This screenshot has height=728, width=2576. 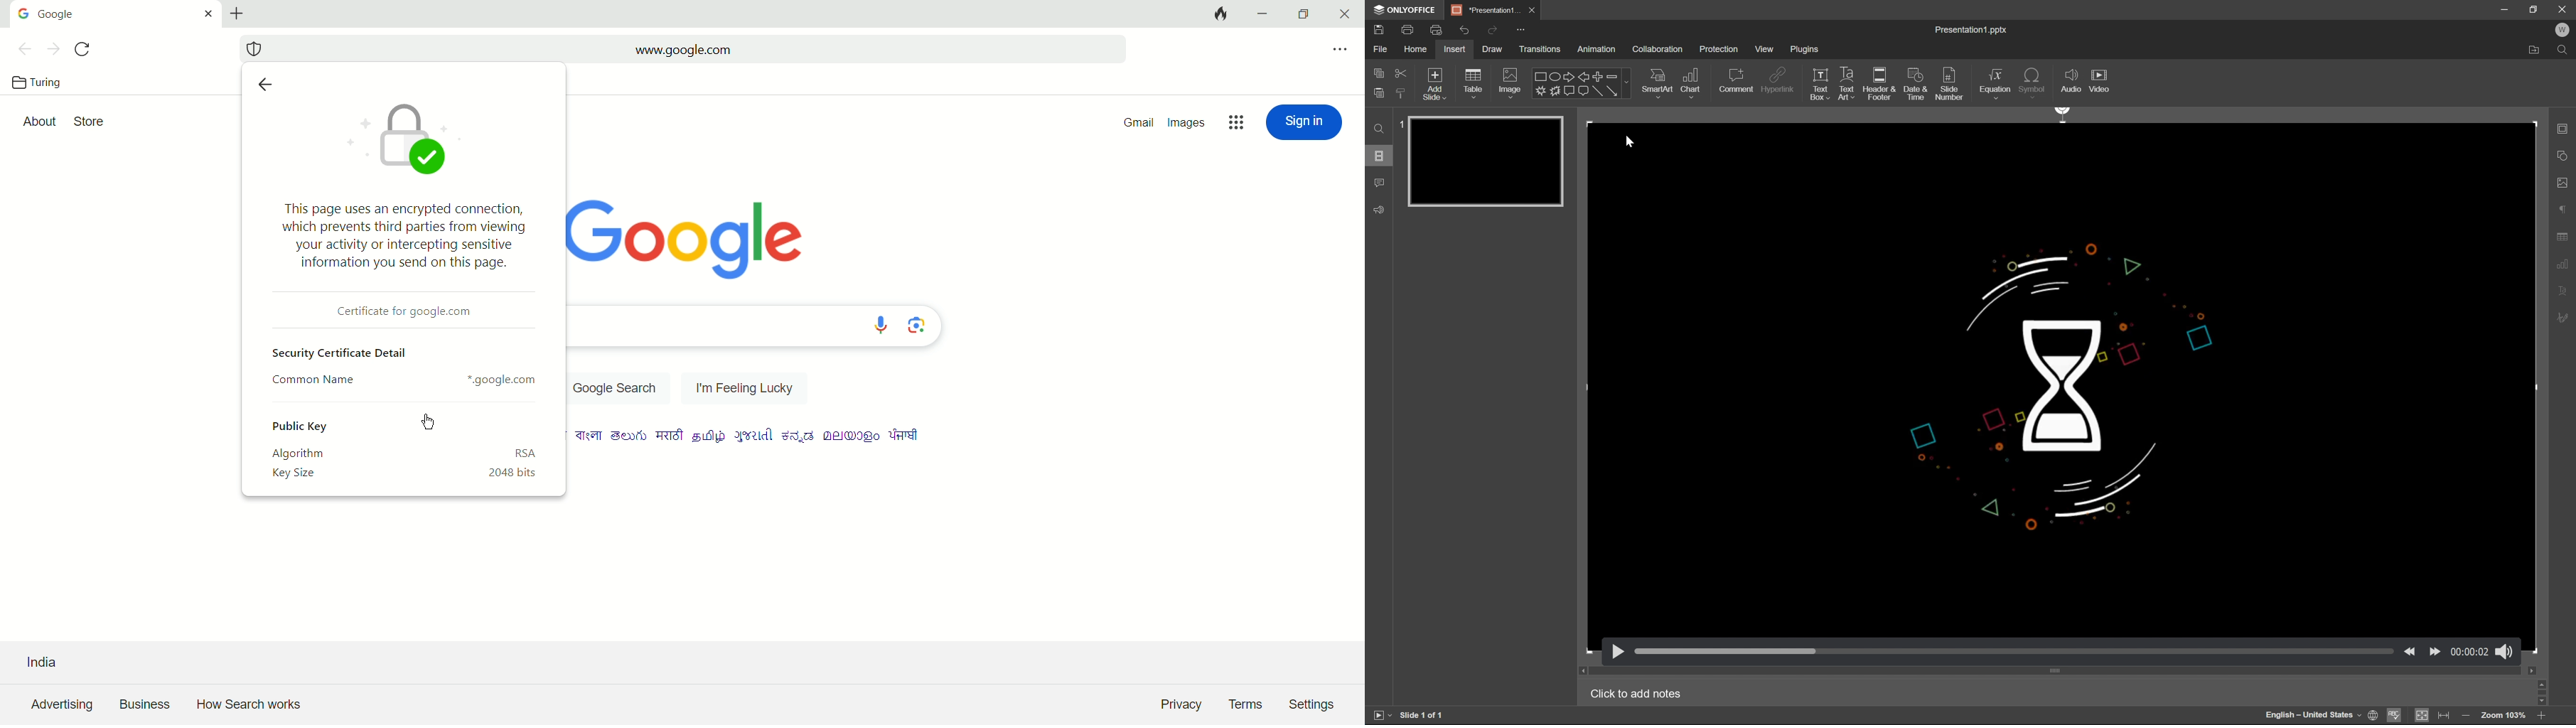 What do you see at coordinates (1435, 28) in the screenshot?
I see `quick print` at bounding box center [1435, 28].